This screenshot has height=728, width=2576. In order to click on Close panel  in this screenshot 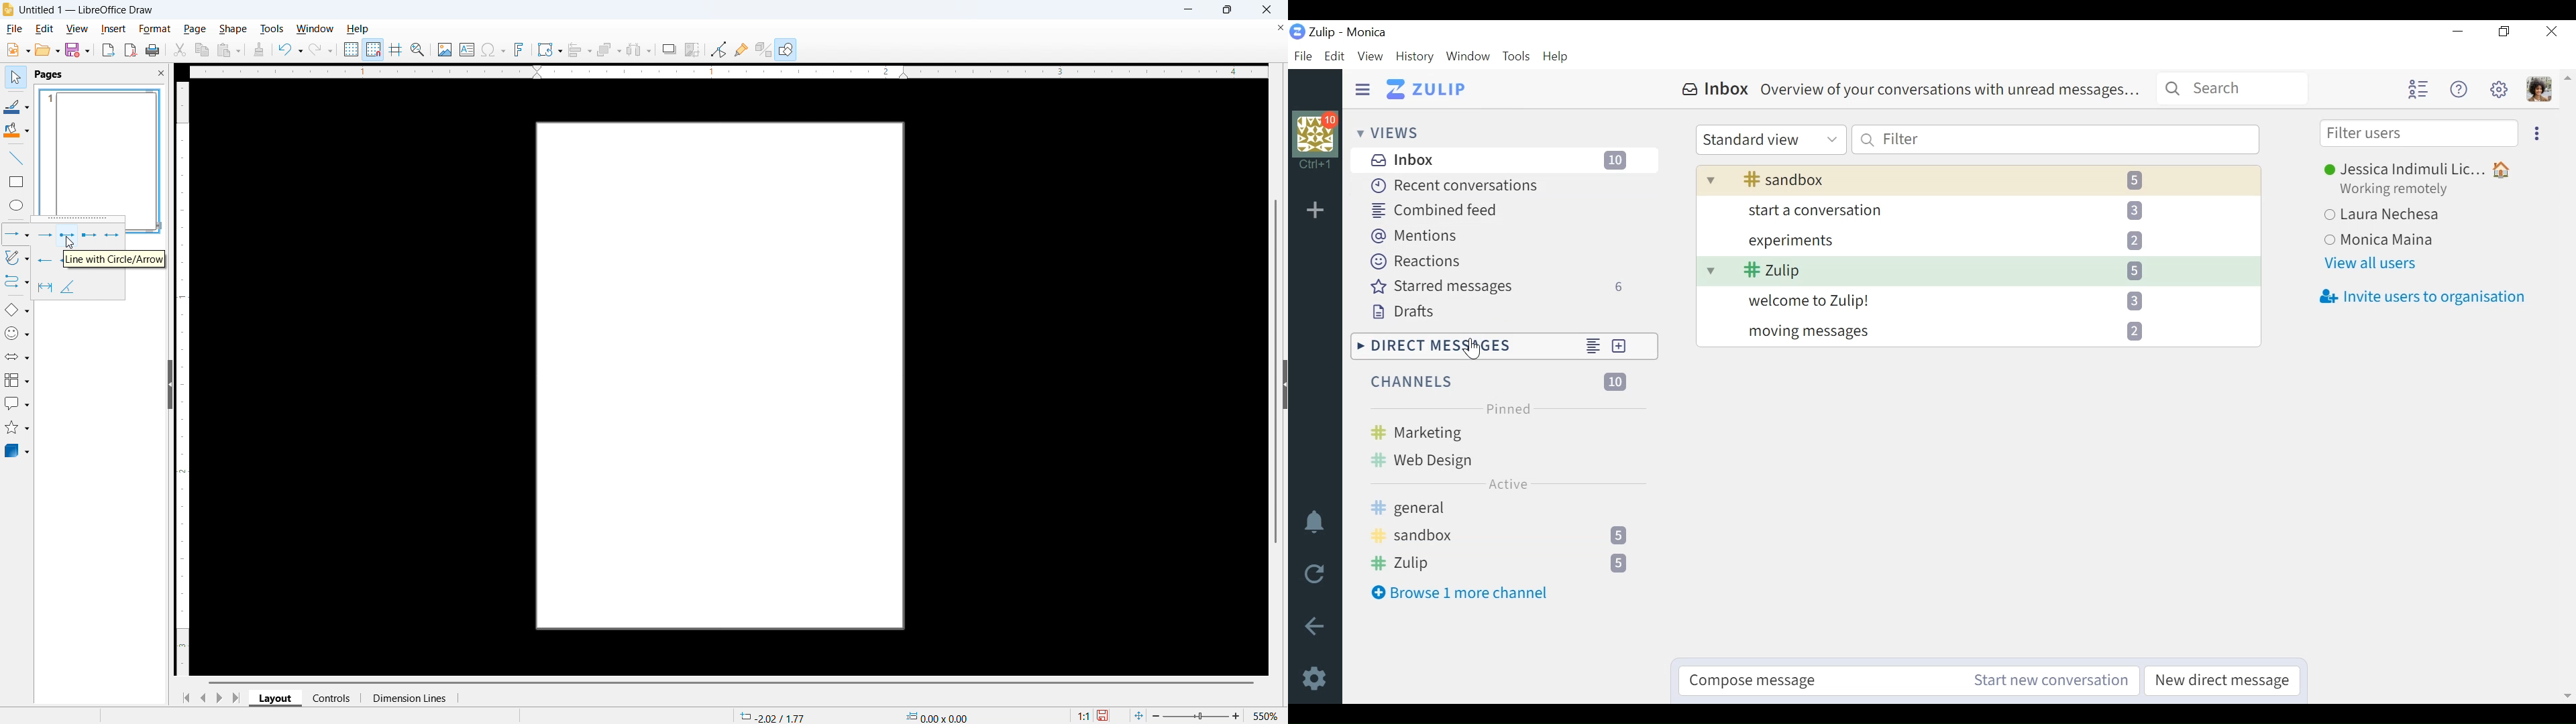, I will do `click(160, 72)`.